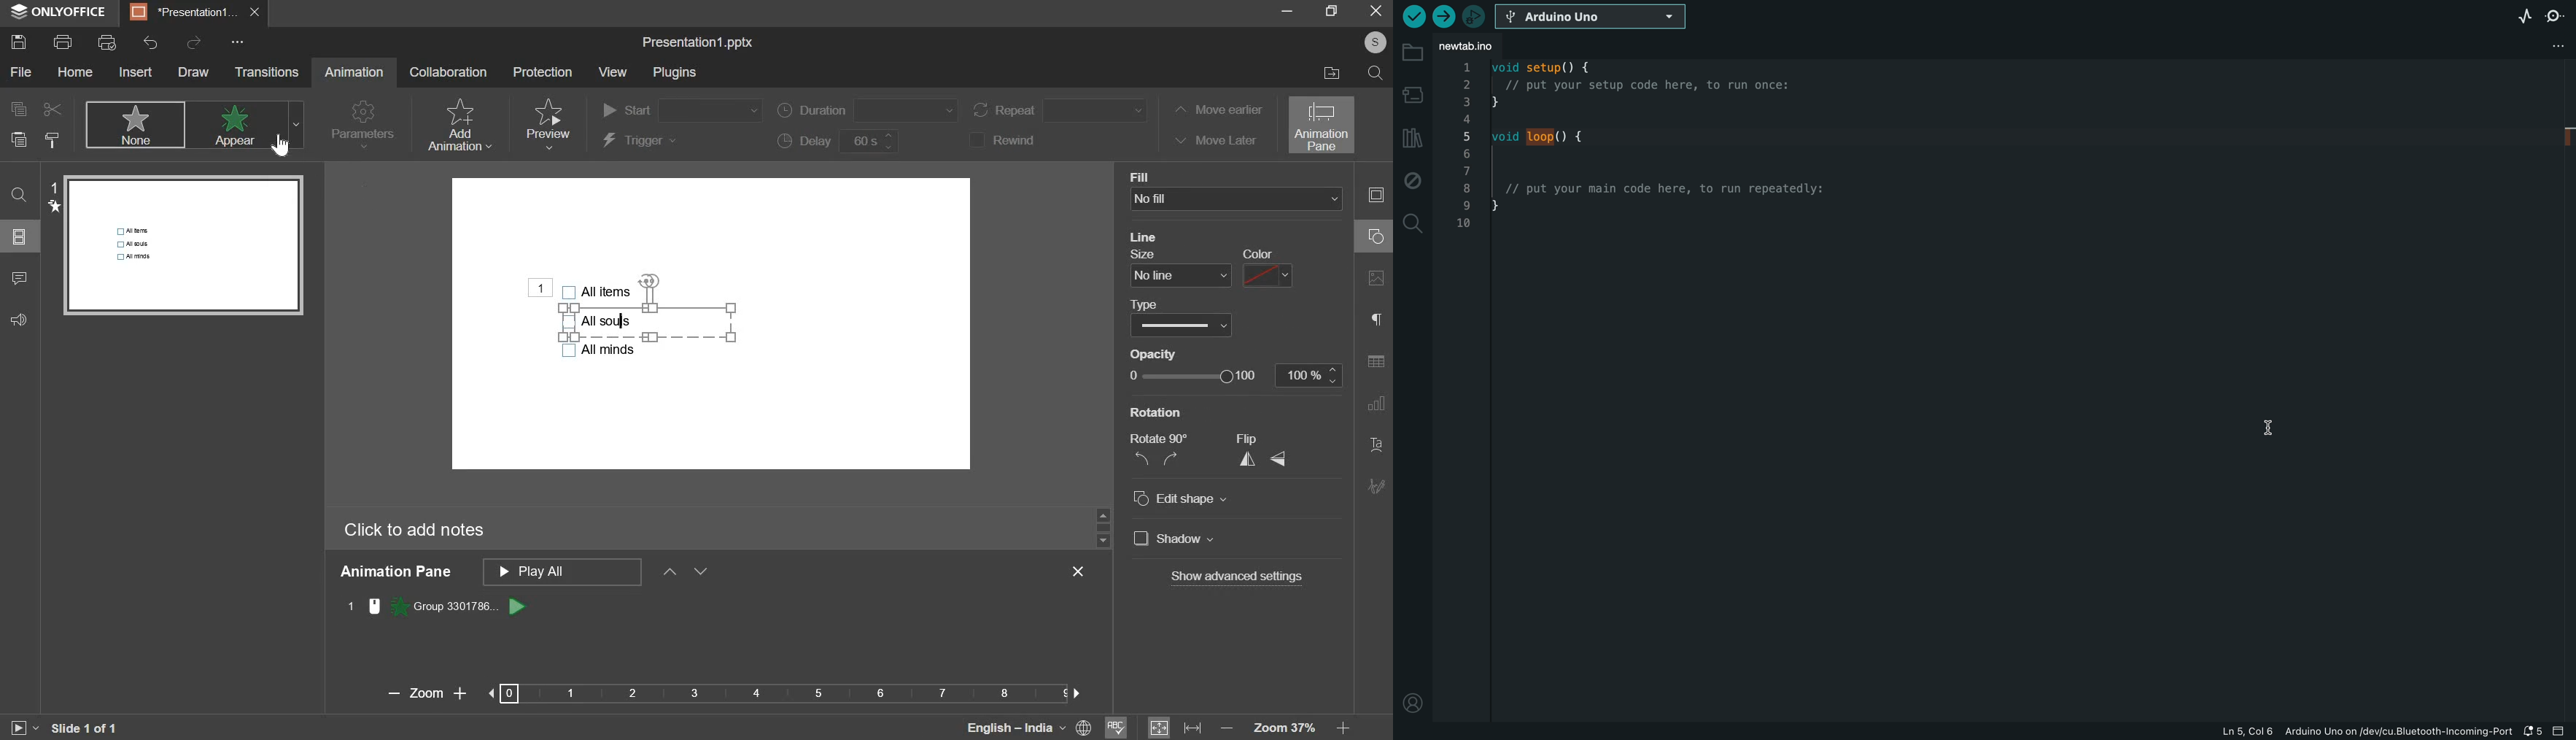 This screenshot has width=2576, height=756. I want to click on start order, so click(681, 111).